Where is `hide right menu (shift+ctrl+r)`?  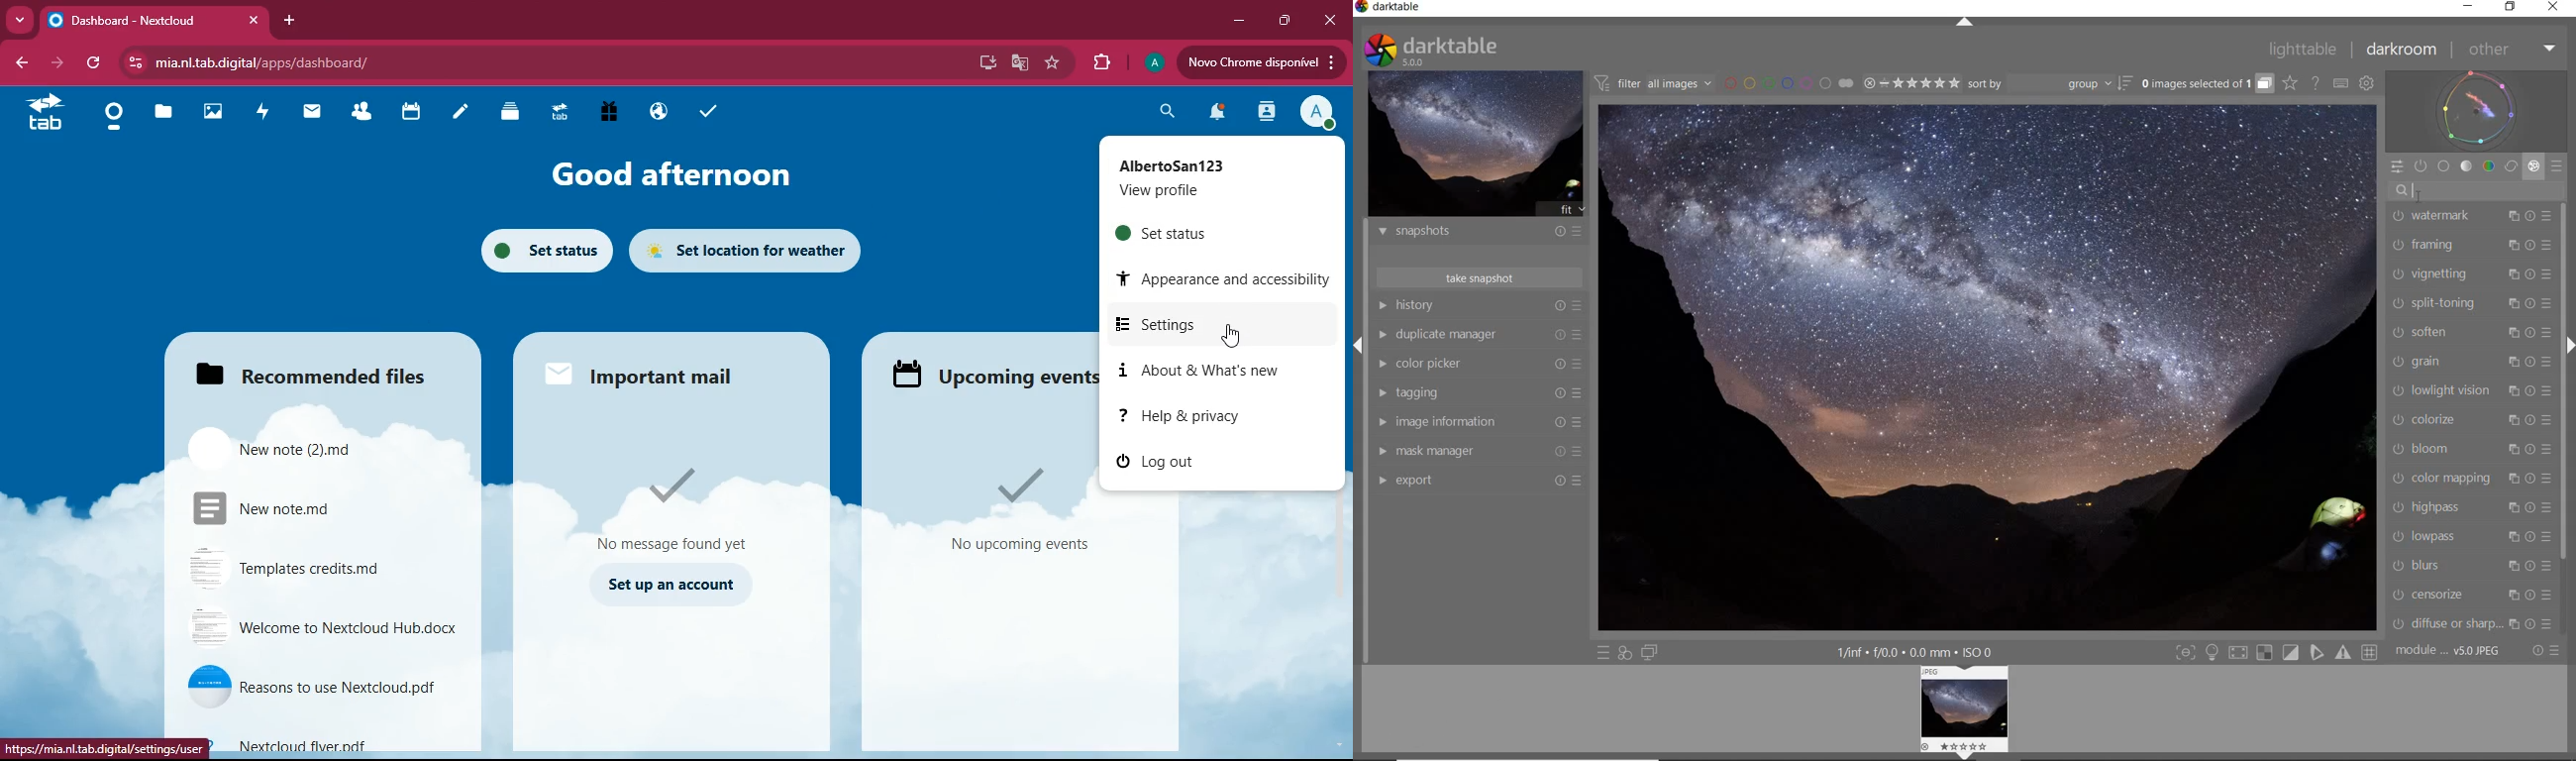
hide right menu (shift+ctrl+r) is located at coordinates (2570, 346).